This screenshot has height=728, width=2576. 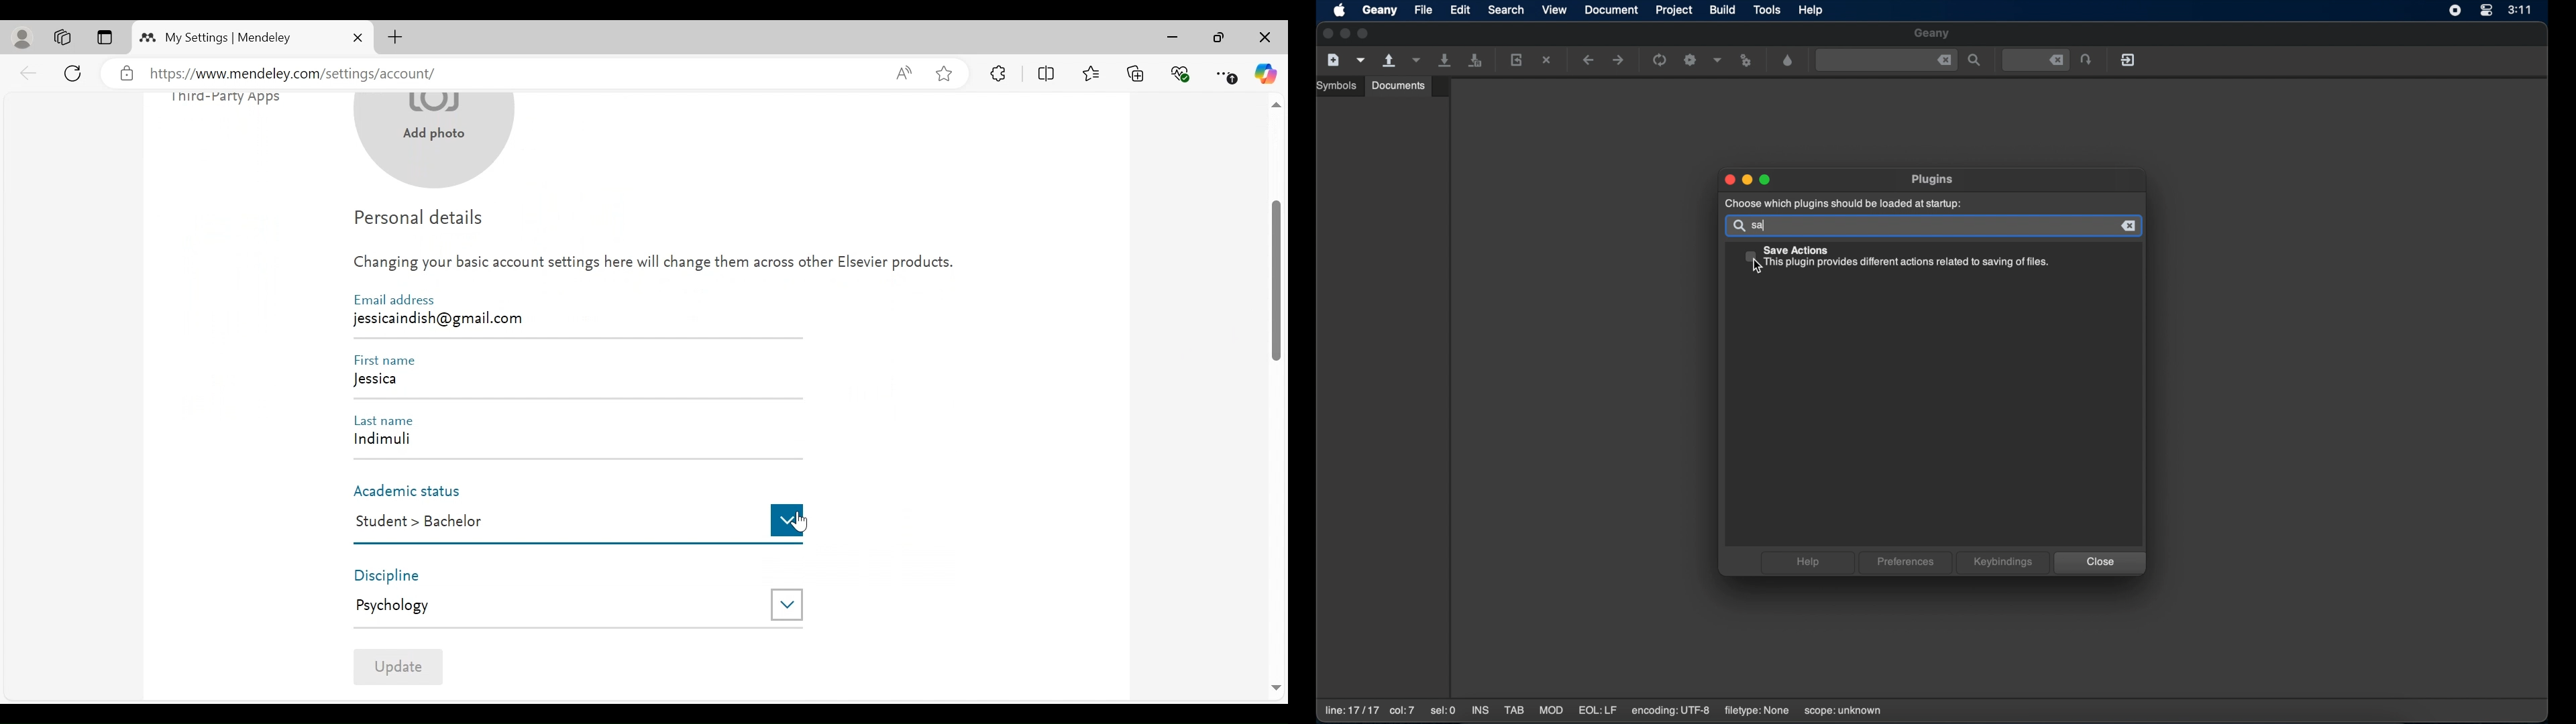 I want to click on Extensions, so click(x=999, y=73).